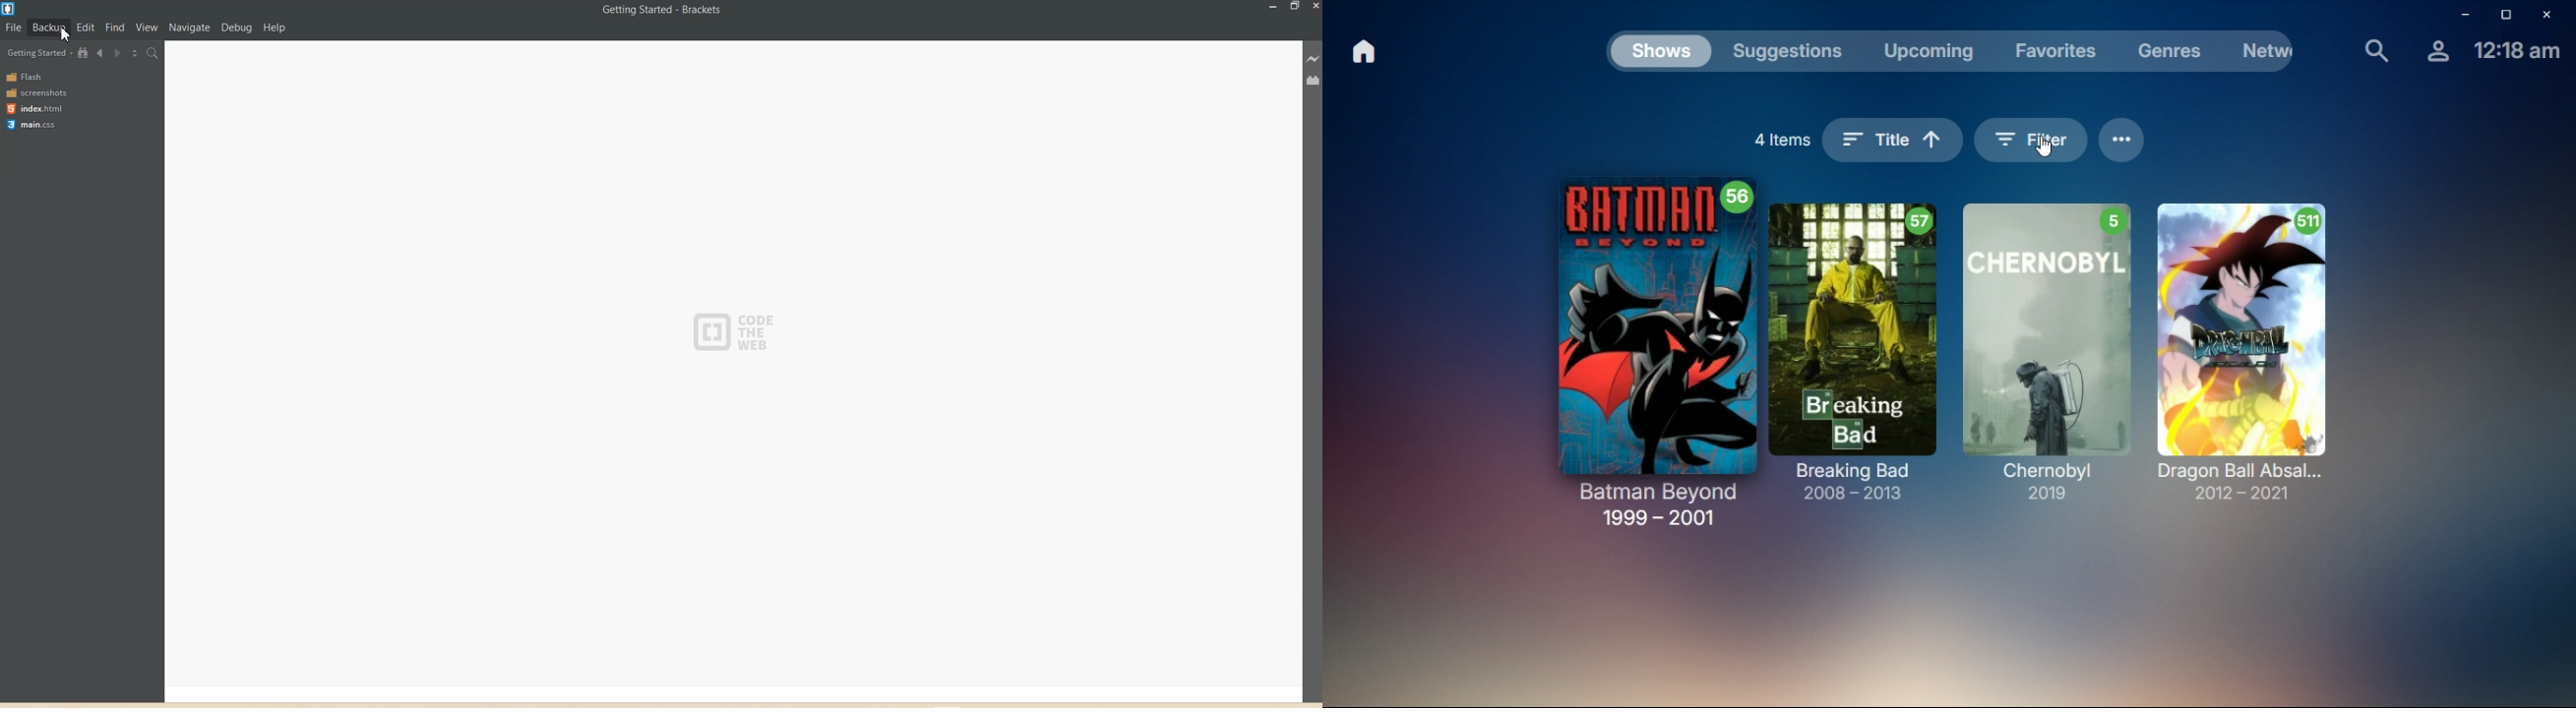  Describe the element at coordinates (2517, 51) in the screenshot. I see `12.18 am` at that location.